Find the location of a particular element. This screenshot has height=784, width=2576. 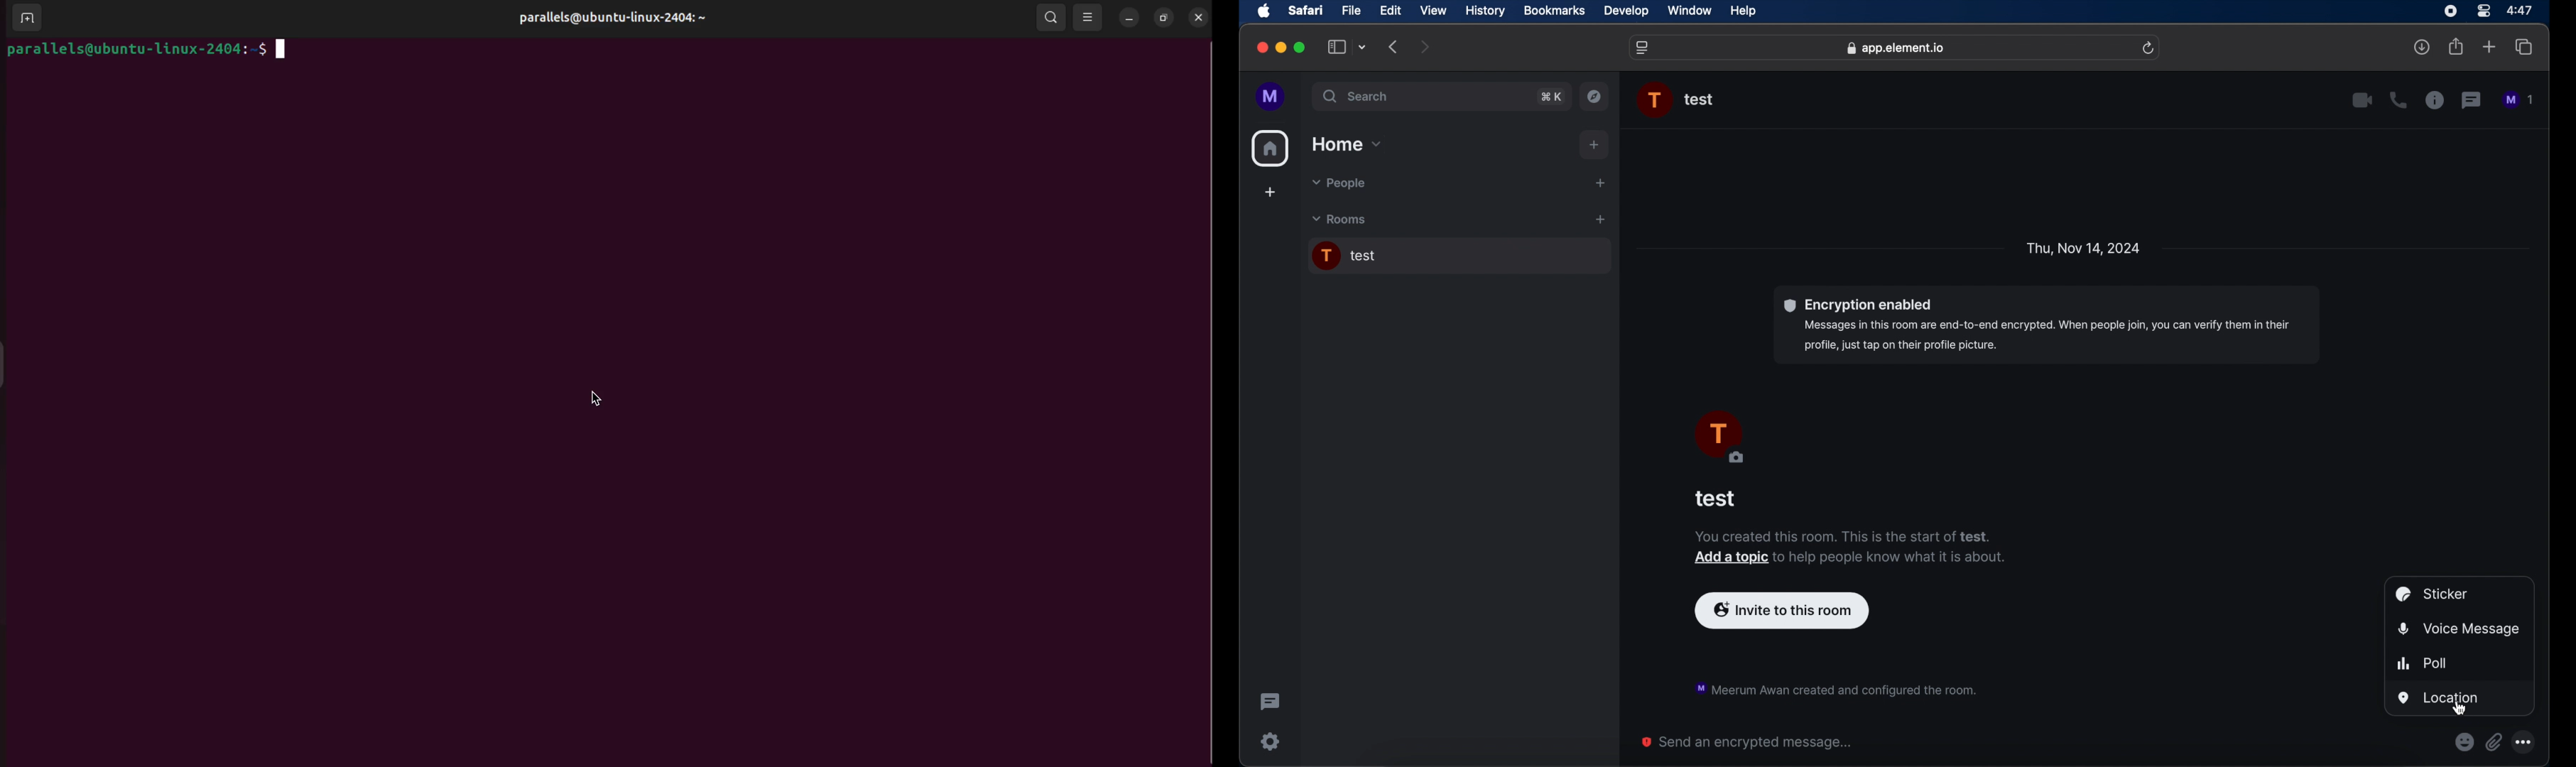

minimize is located at coordinates (1281, 48).